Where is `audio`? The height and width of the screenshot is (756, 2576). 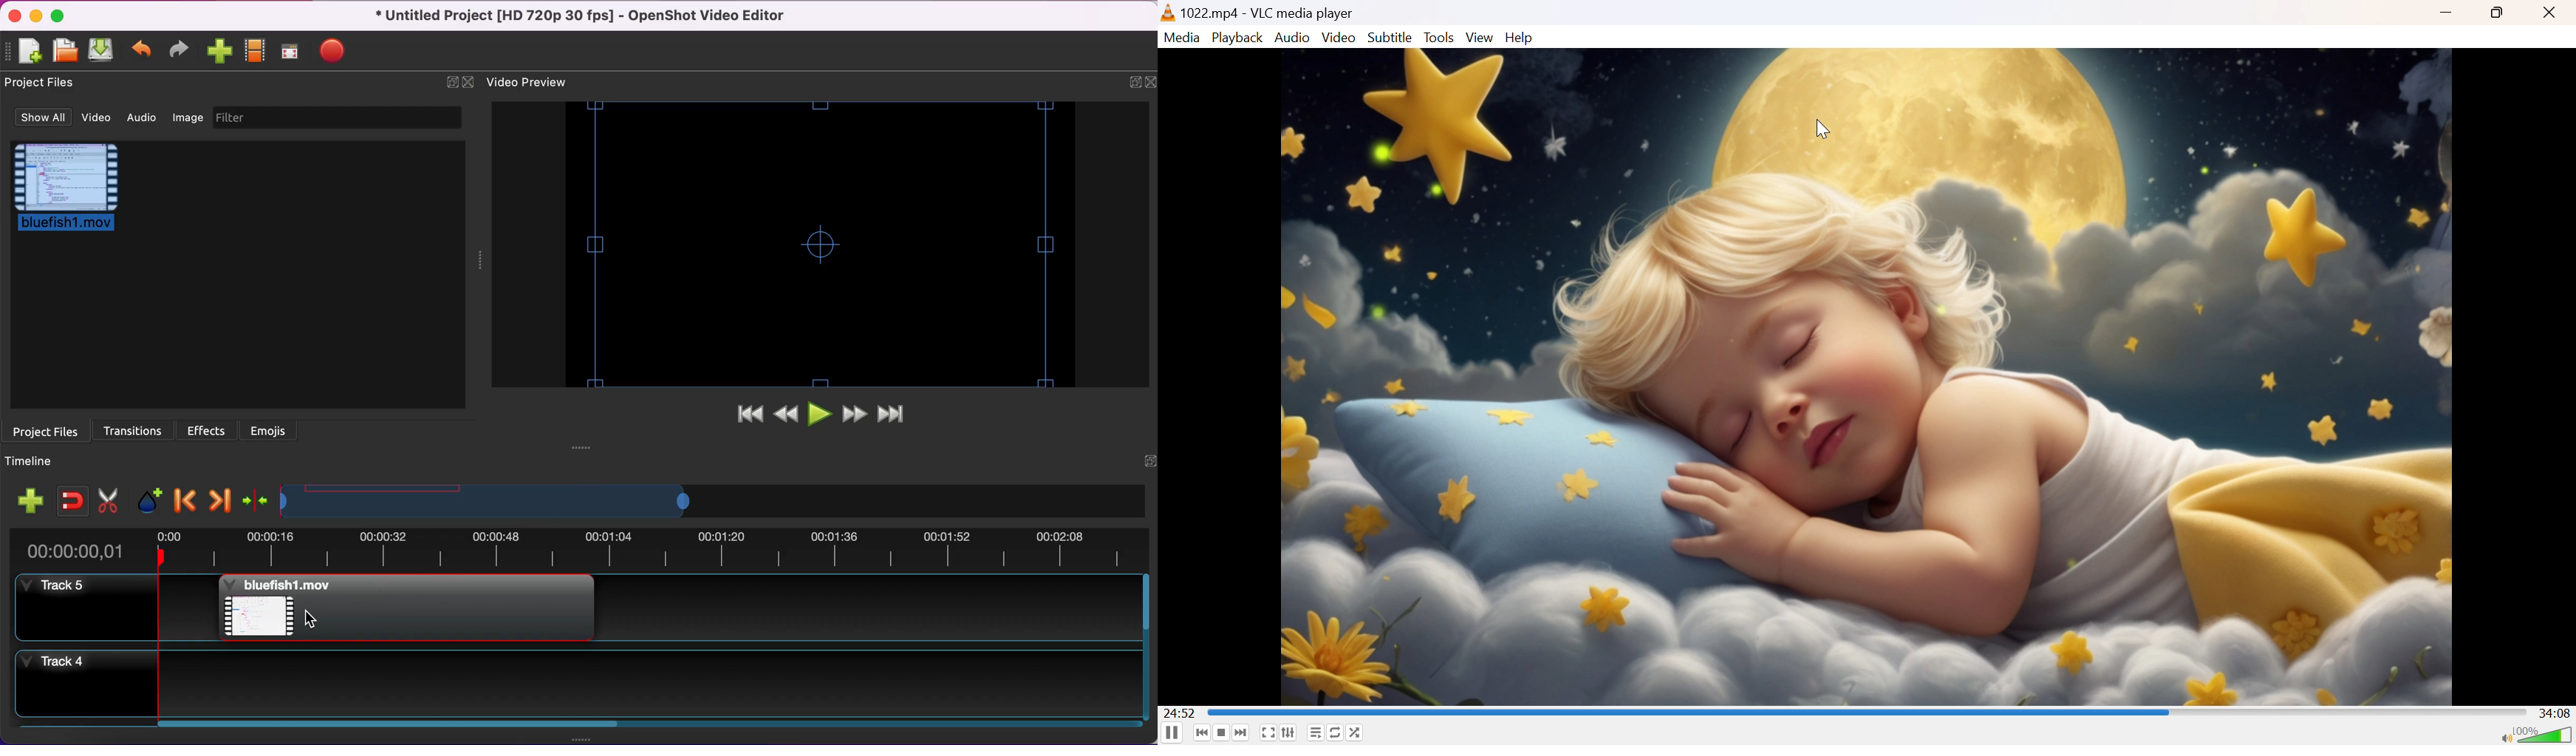
audio is located at coordinates (138, 119).